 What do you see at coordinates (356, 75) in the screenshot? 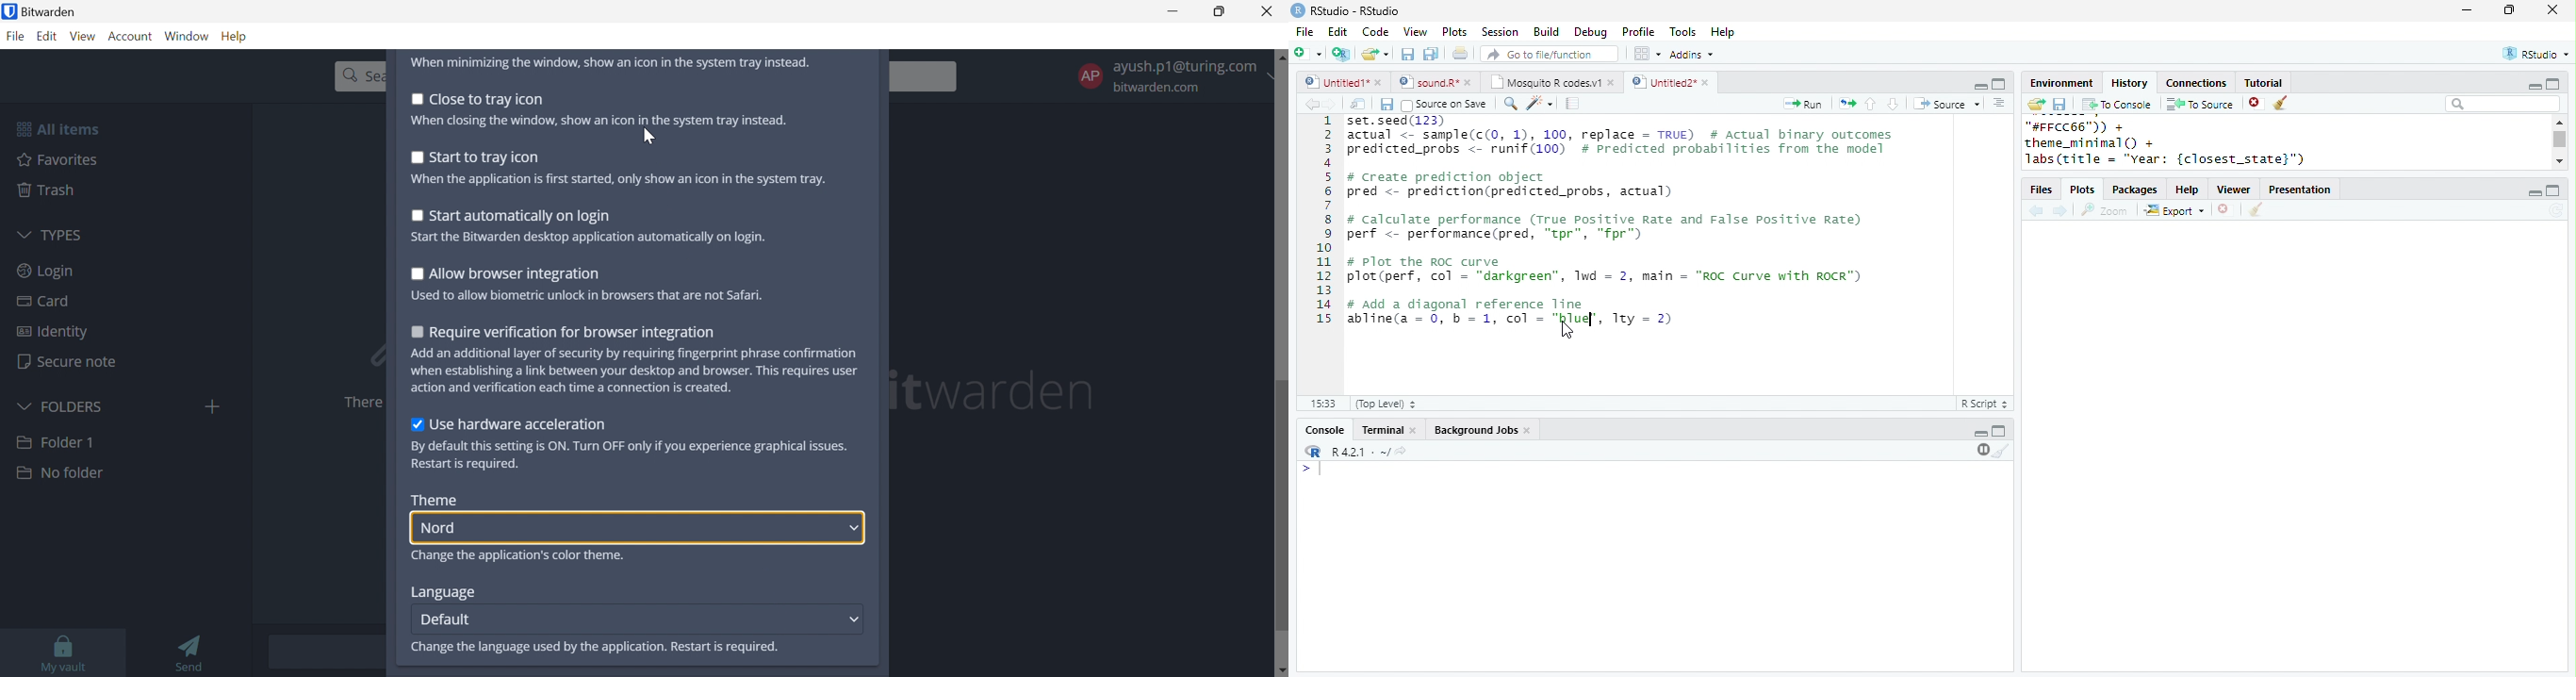
I see `Search vault` at bounding box center [356, 75].